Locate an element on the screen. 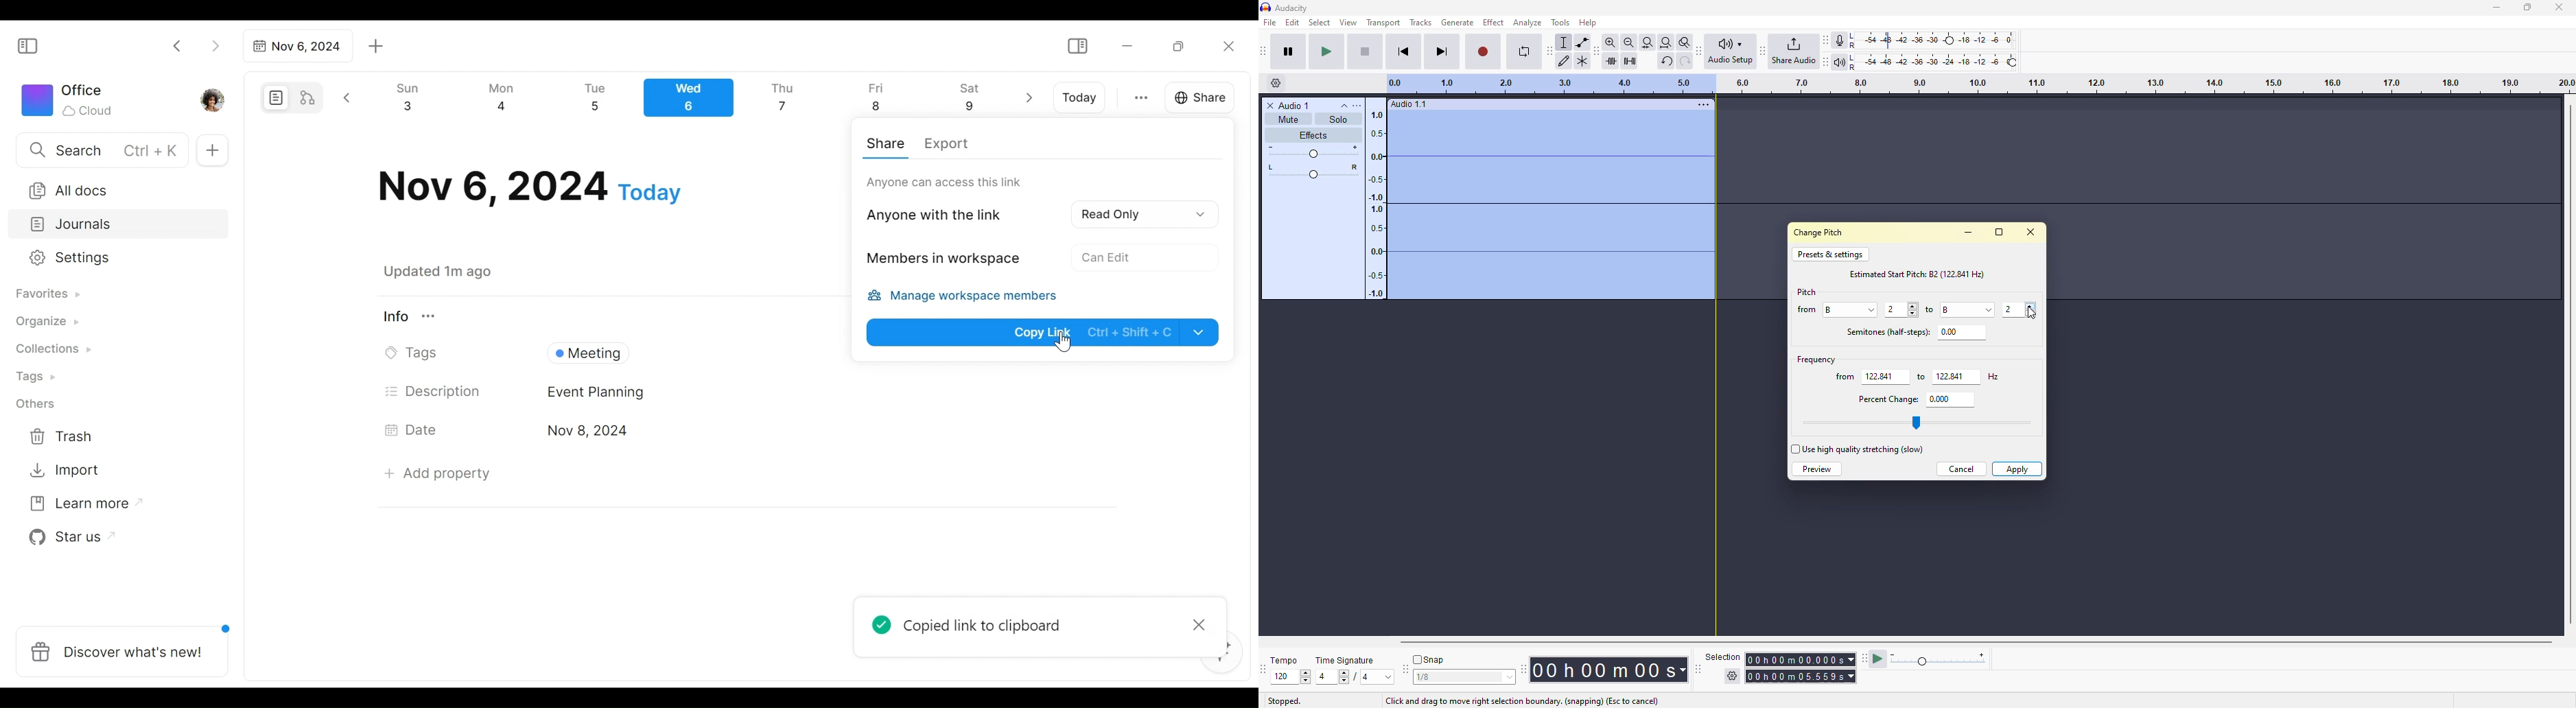 Image resolution: width=2576 pixels, height=728 pixels. to is located at coordinates (1931, 310).